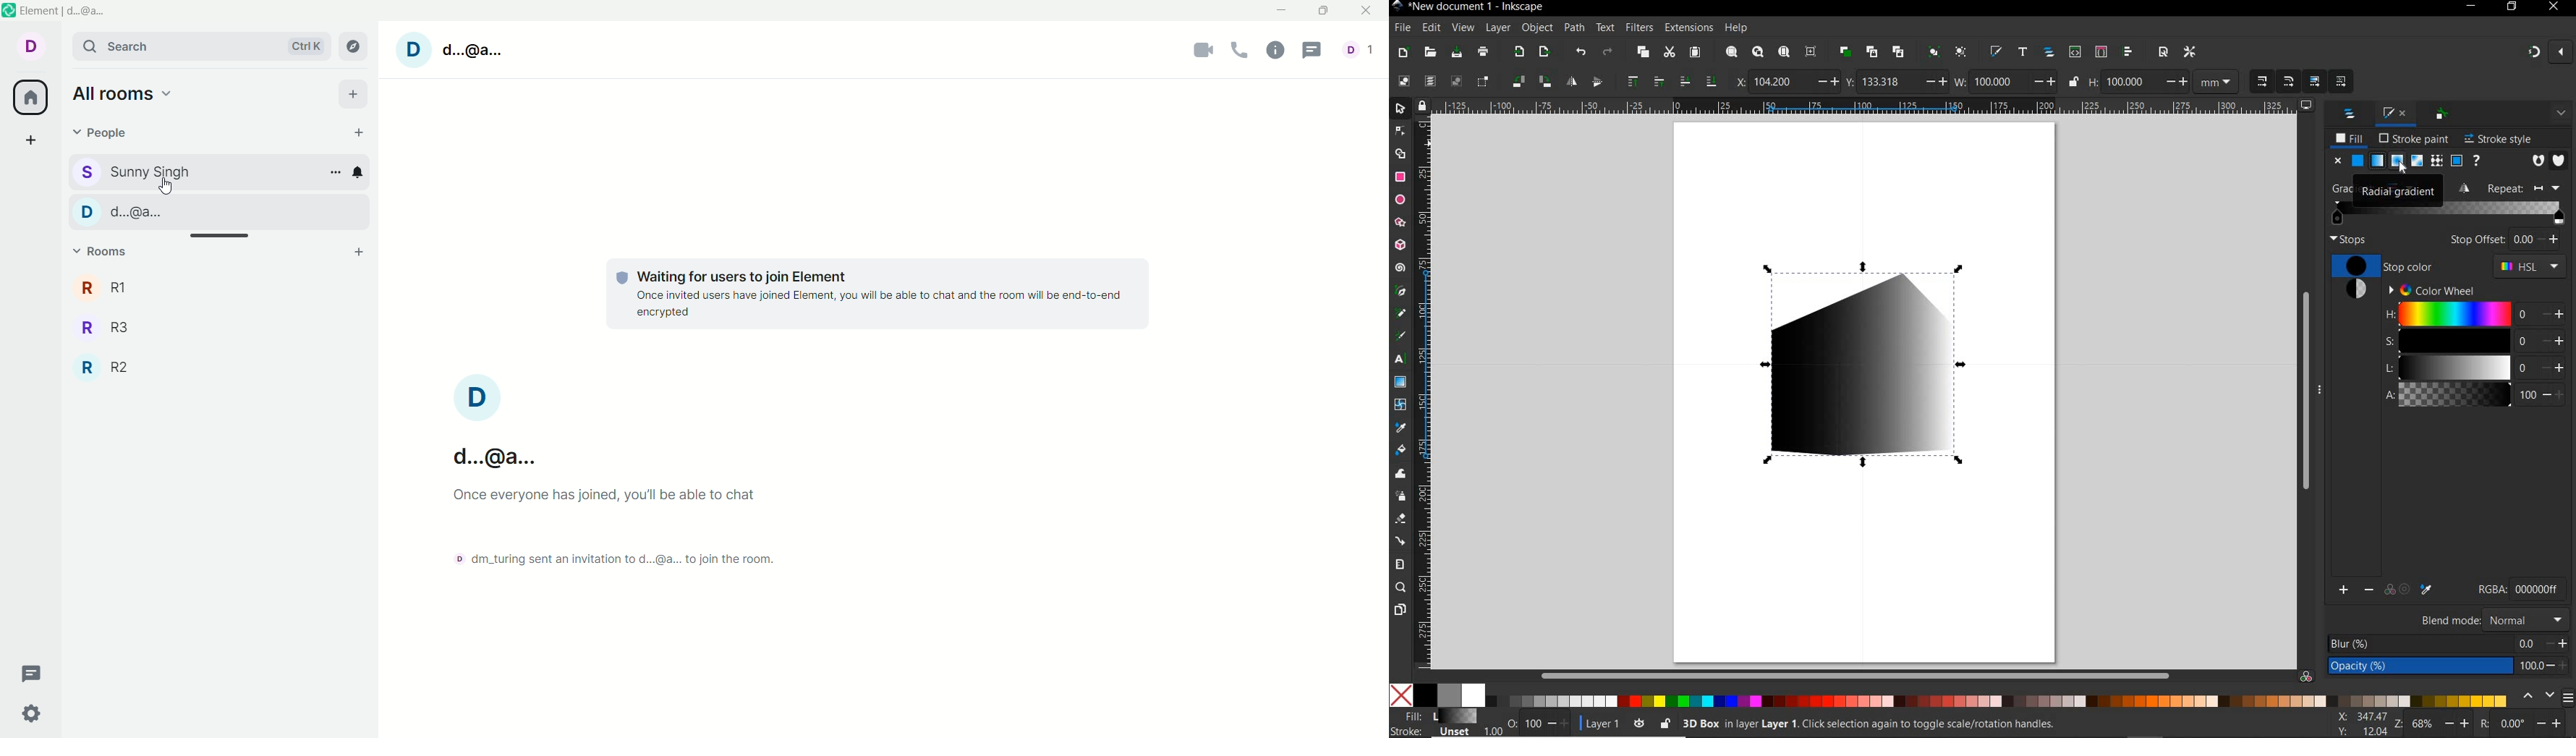 The width and height of the screenshot is (2576, 756). What do you see at coordinates (2354, 293) in the screenshot?
I see `gradient` at bounding box center [2354, 293].